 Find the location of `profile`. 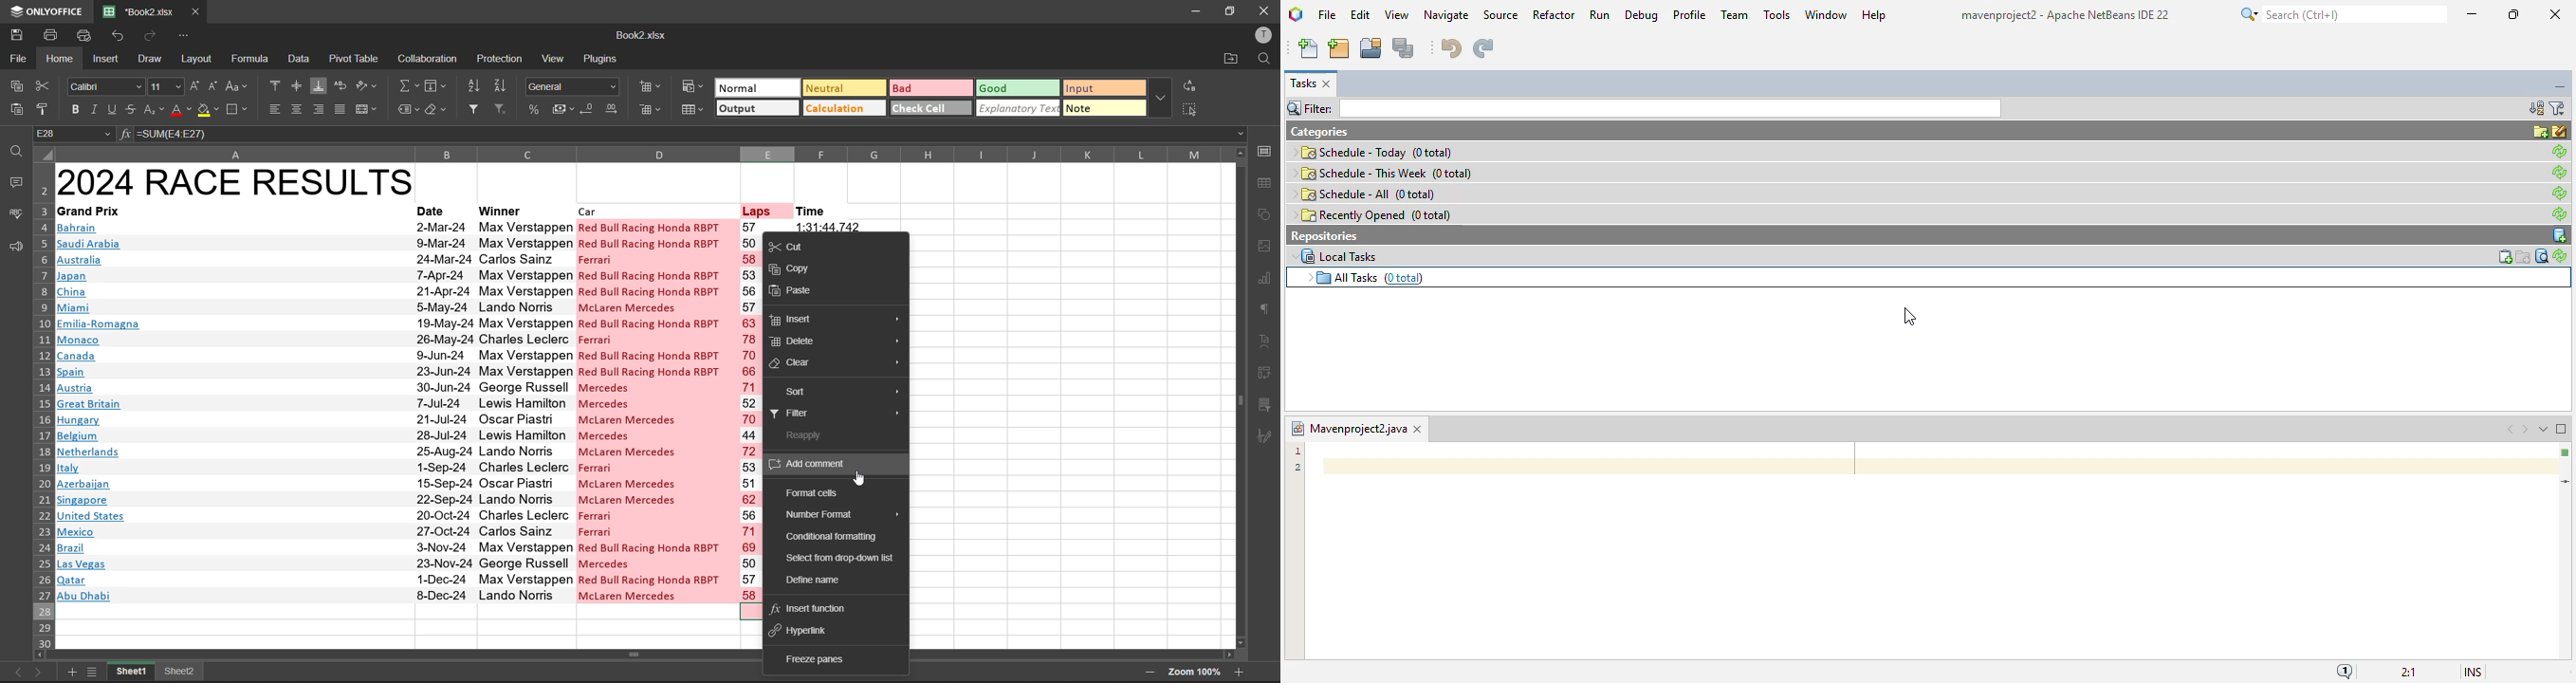

profile is located at coordinates (1260, 34).